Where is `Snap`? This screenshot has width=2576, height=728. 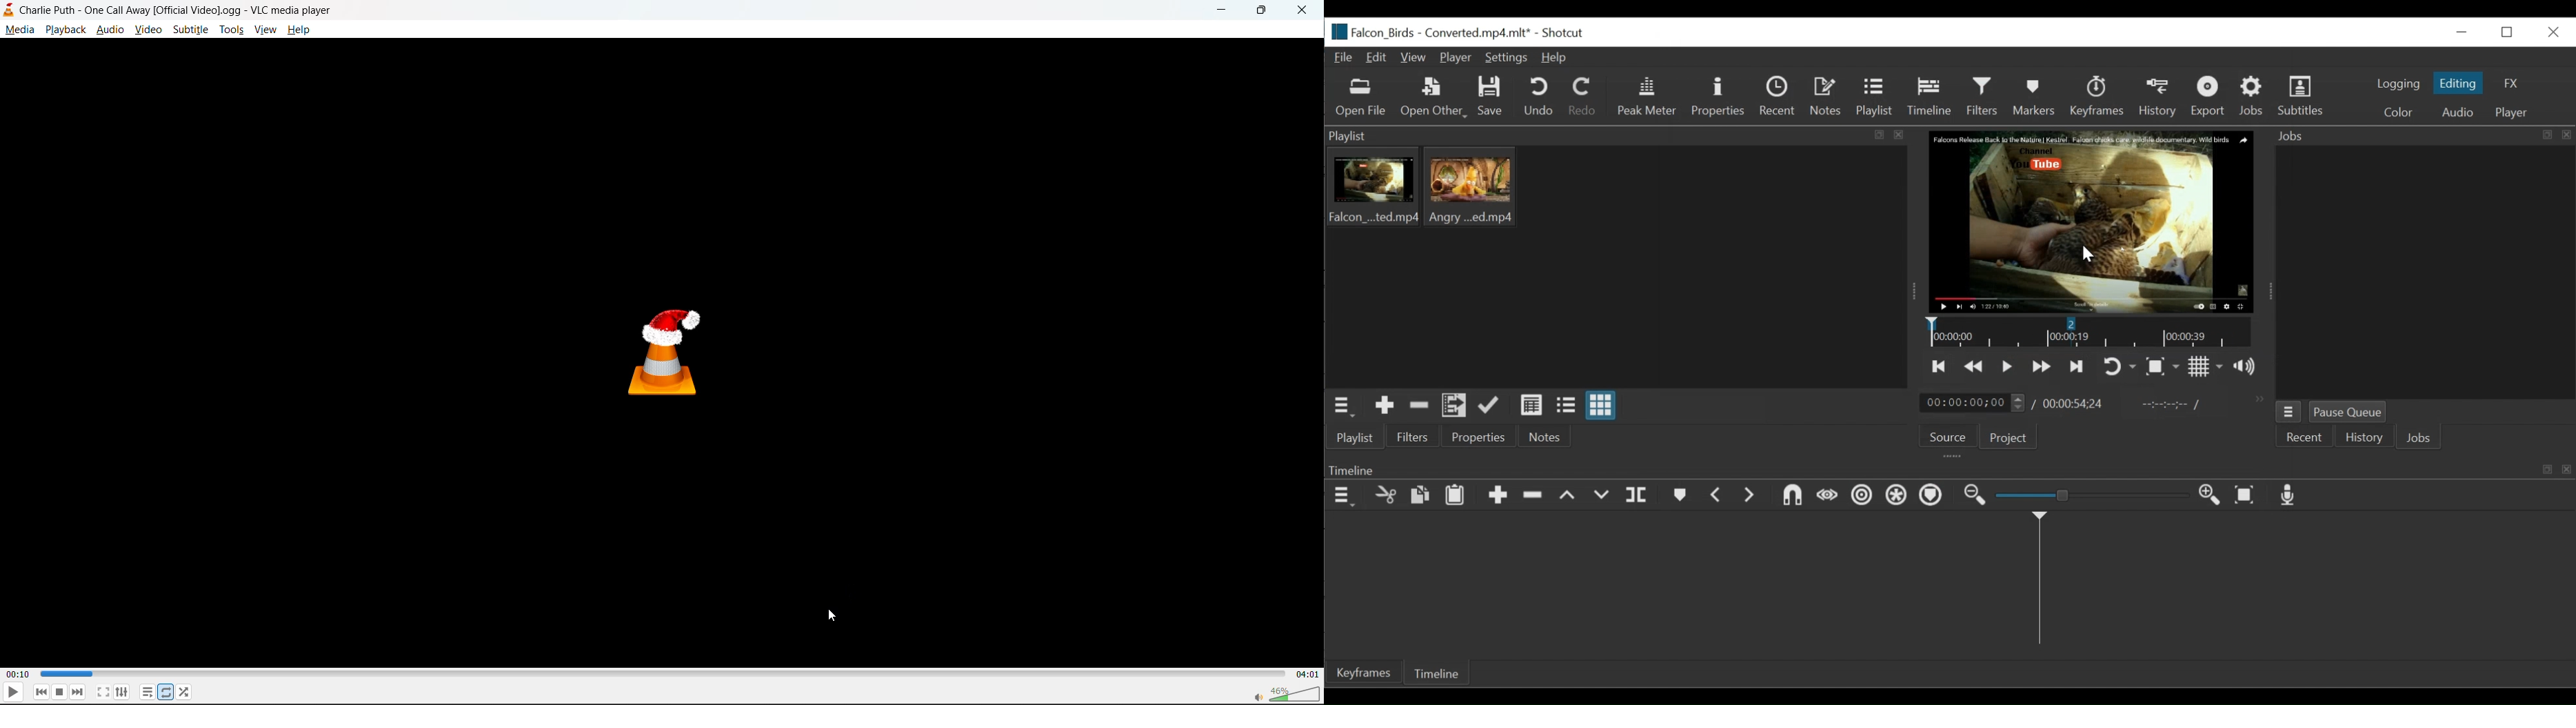
Snap is located at coordinates (1794, 496).